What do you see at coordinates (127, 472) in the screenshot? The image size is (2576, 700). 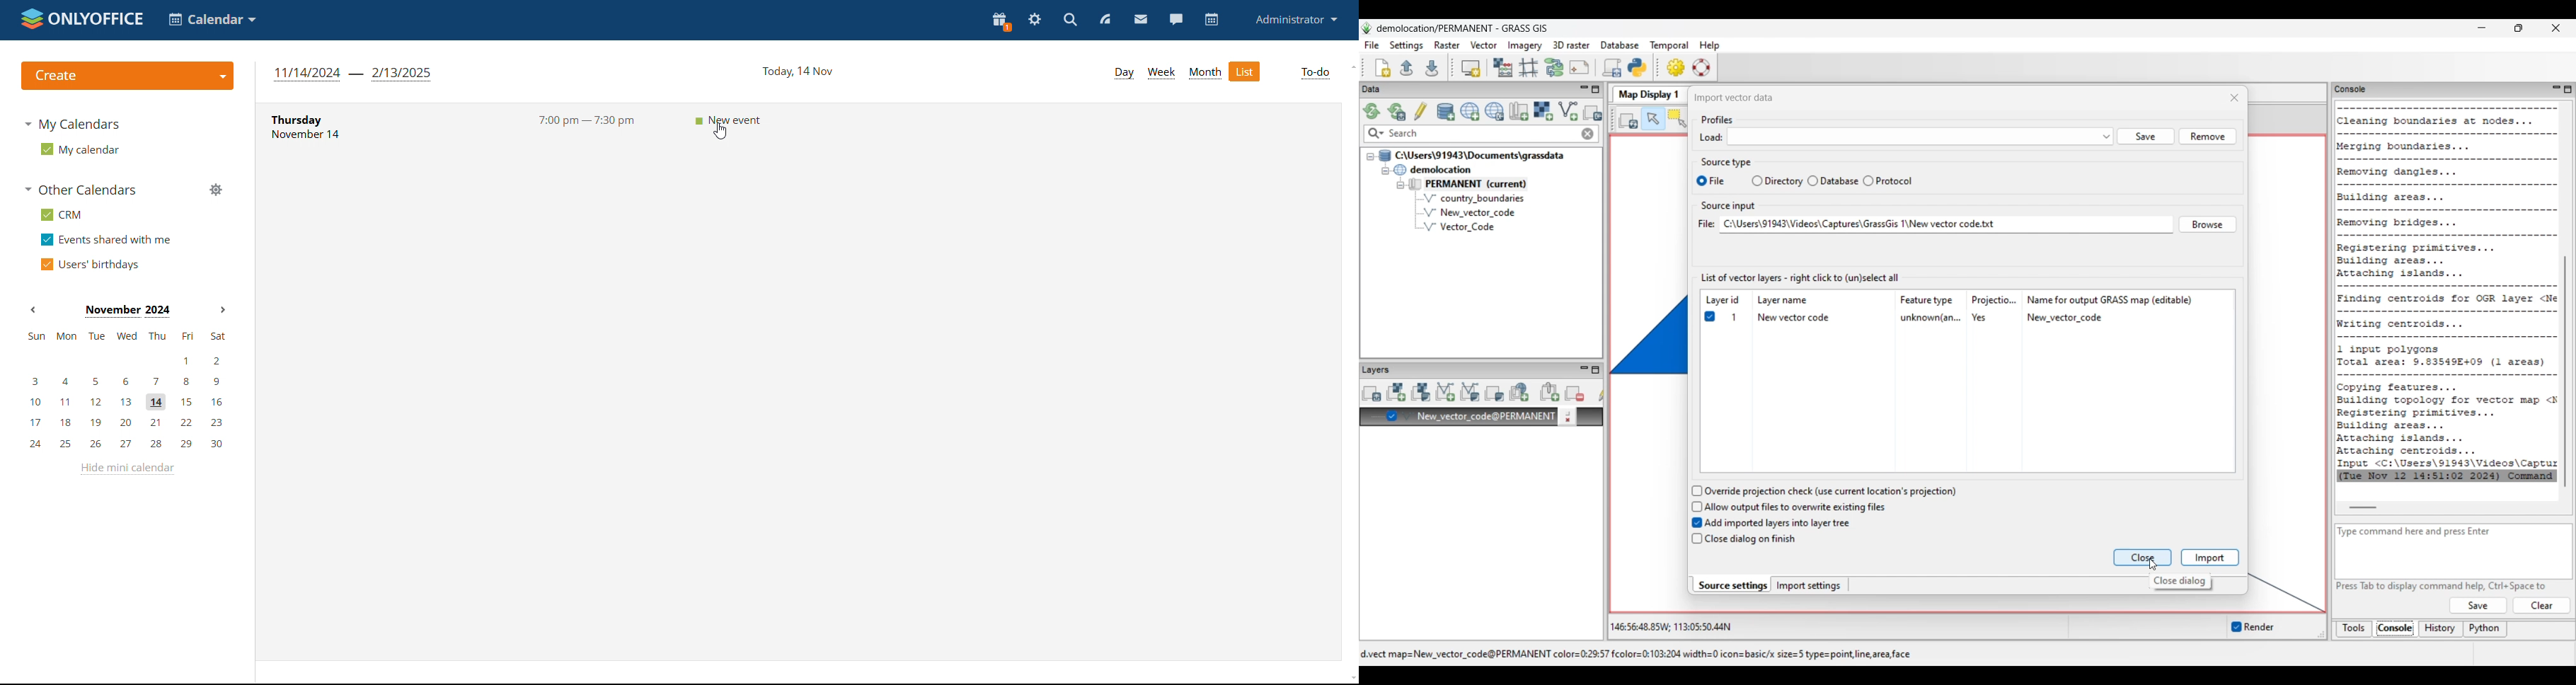 I see `hide mini calendar` at bounding box center [127, 472].